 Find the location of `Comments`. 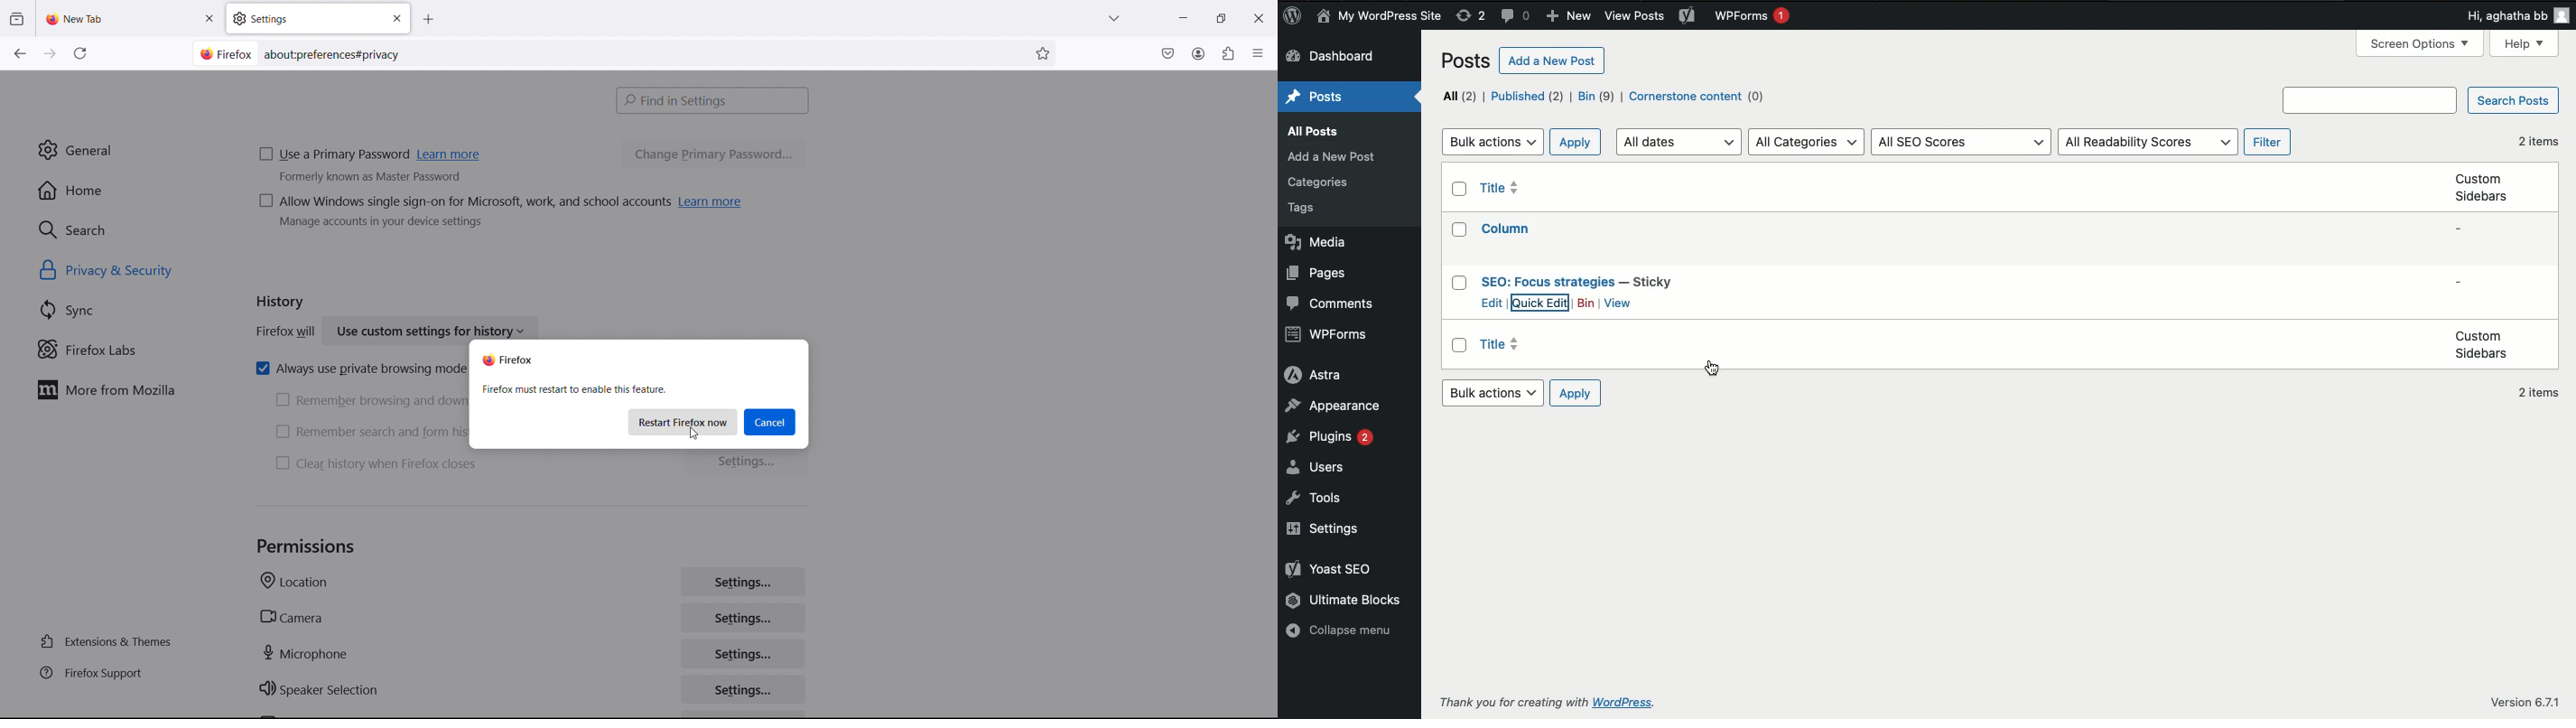

Comments is located at coordinates (1329, 303).